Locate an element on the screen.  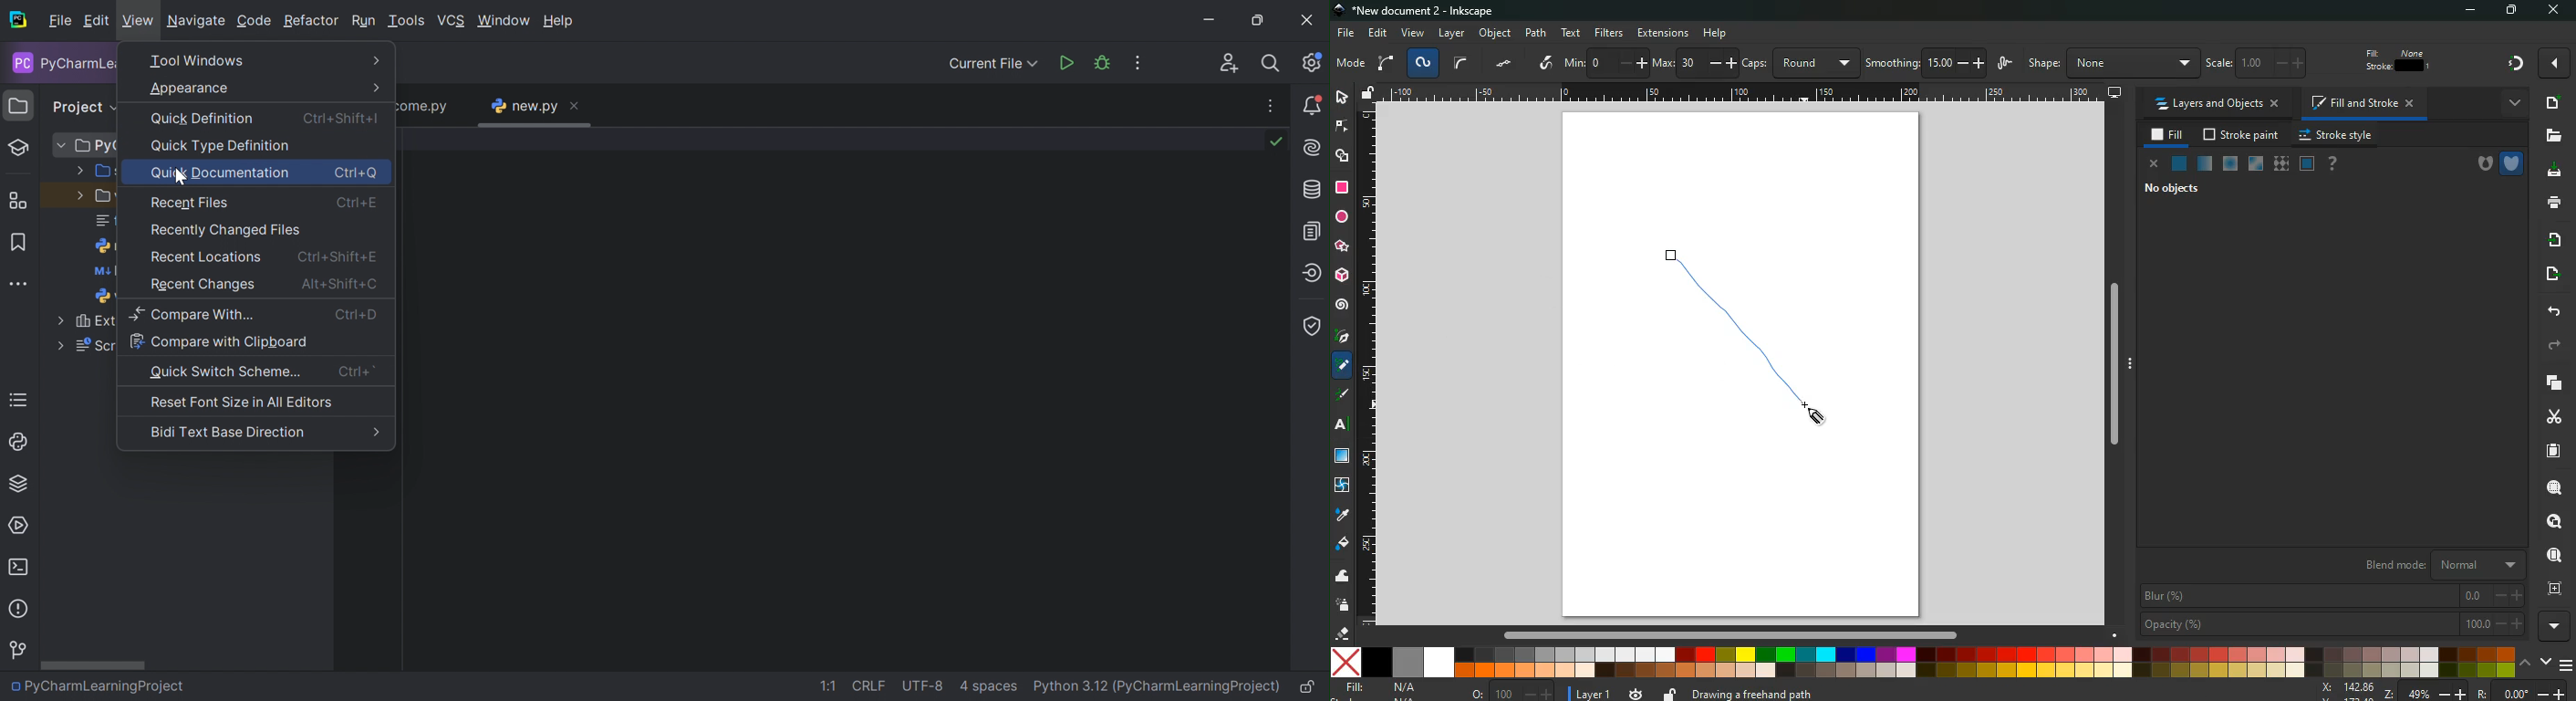
Recent Locations is located at coordinates (207, 258).